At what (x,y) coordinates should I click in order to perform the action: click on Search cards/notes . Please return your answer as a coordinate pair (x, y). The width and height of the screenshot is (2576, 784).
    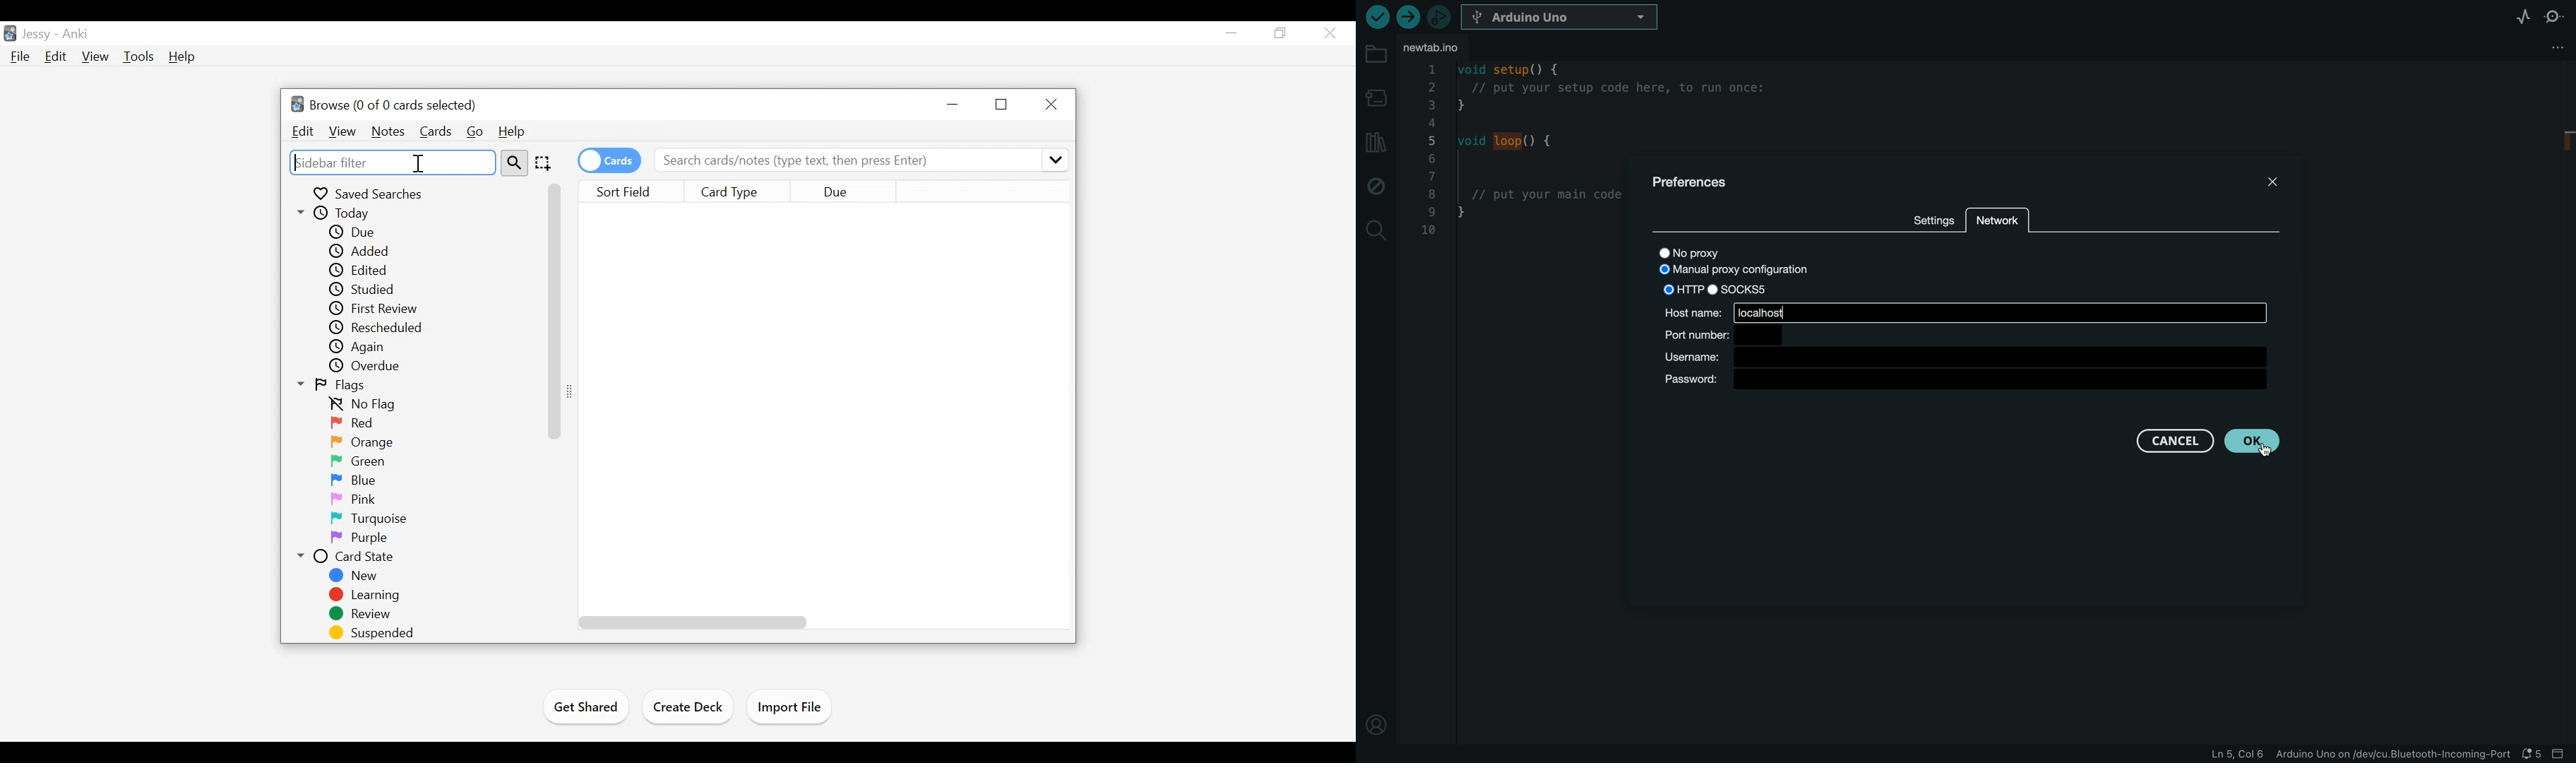
    Looking at the image, I should click on (859, 161).